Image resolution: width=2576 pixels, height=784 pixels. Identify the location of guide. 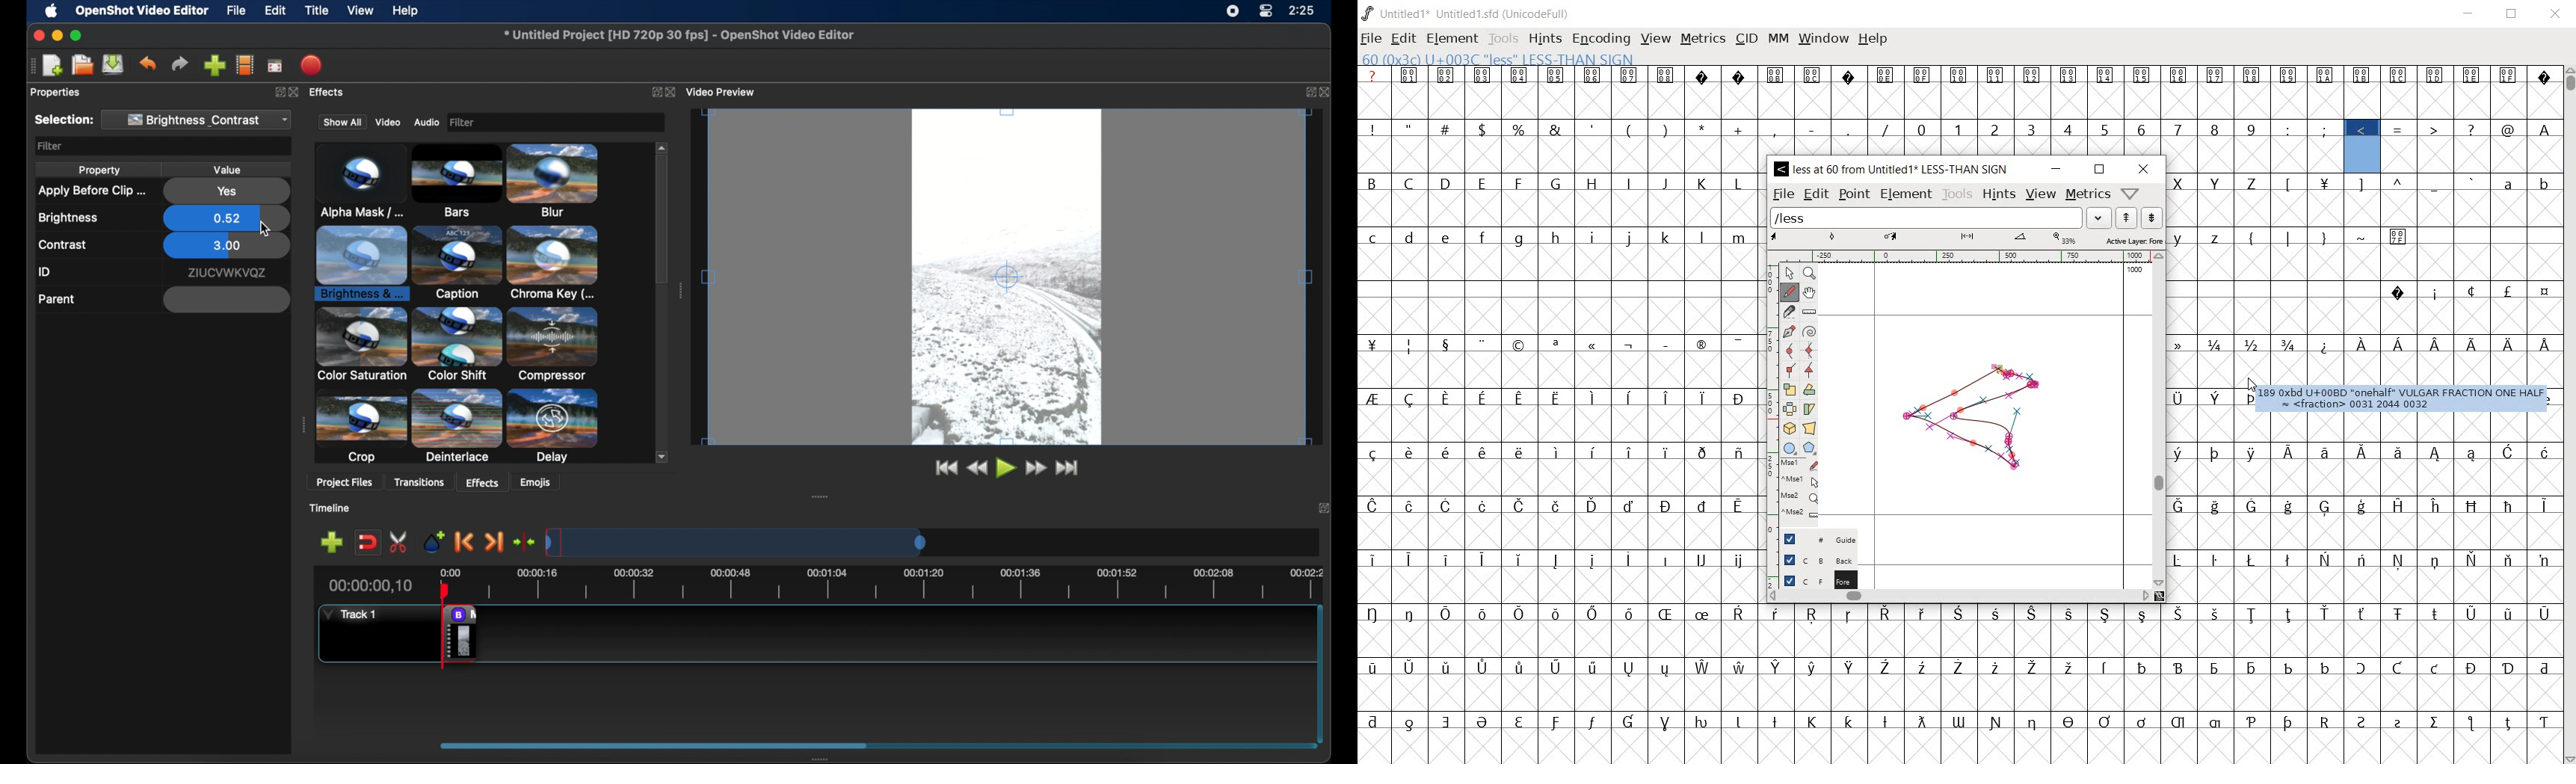
(1817, 539).